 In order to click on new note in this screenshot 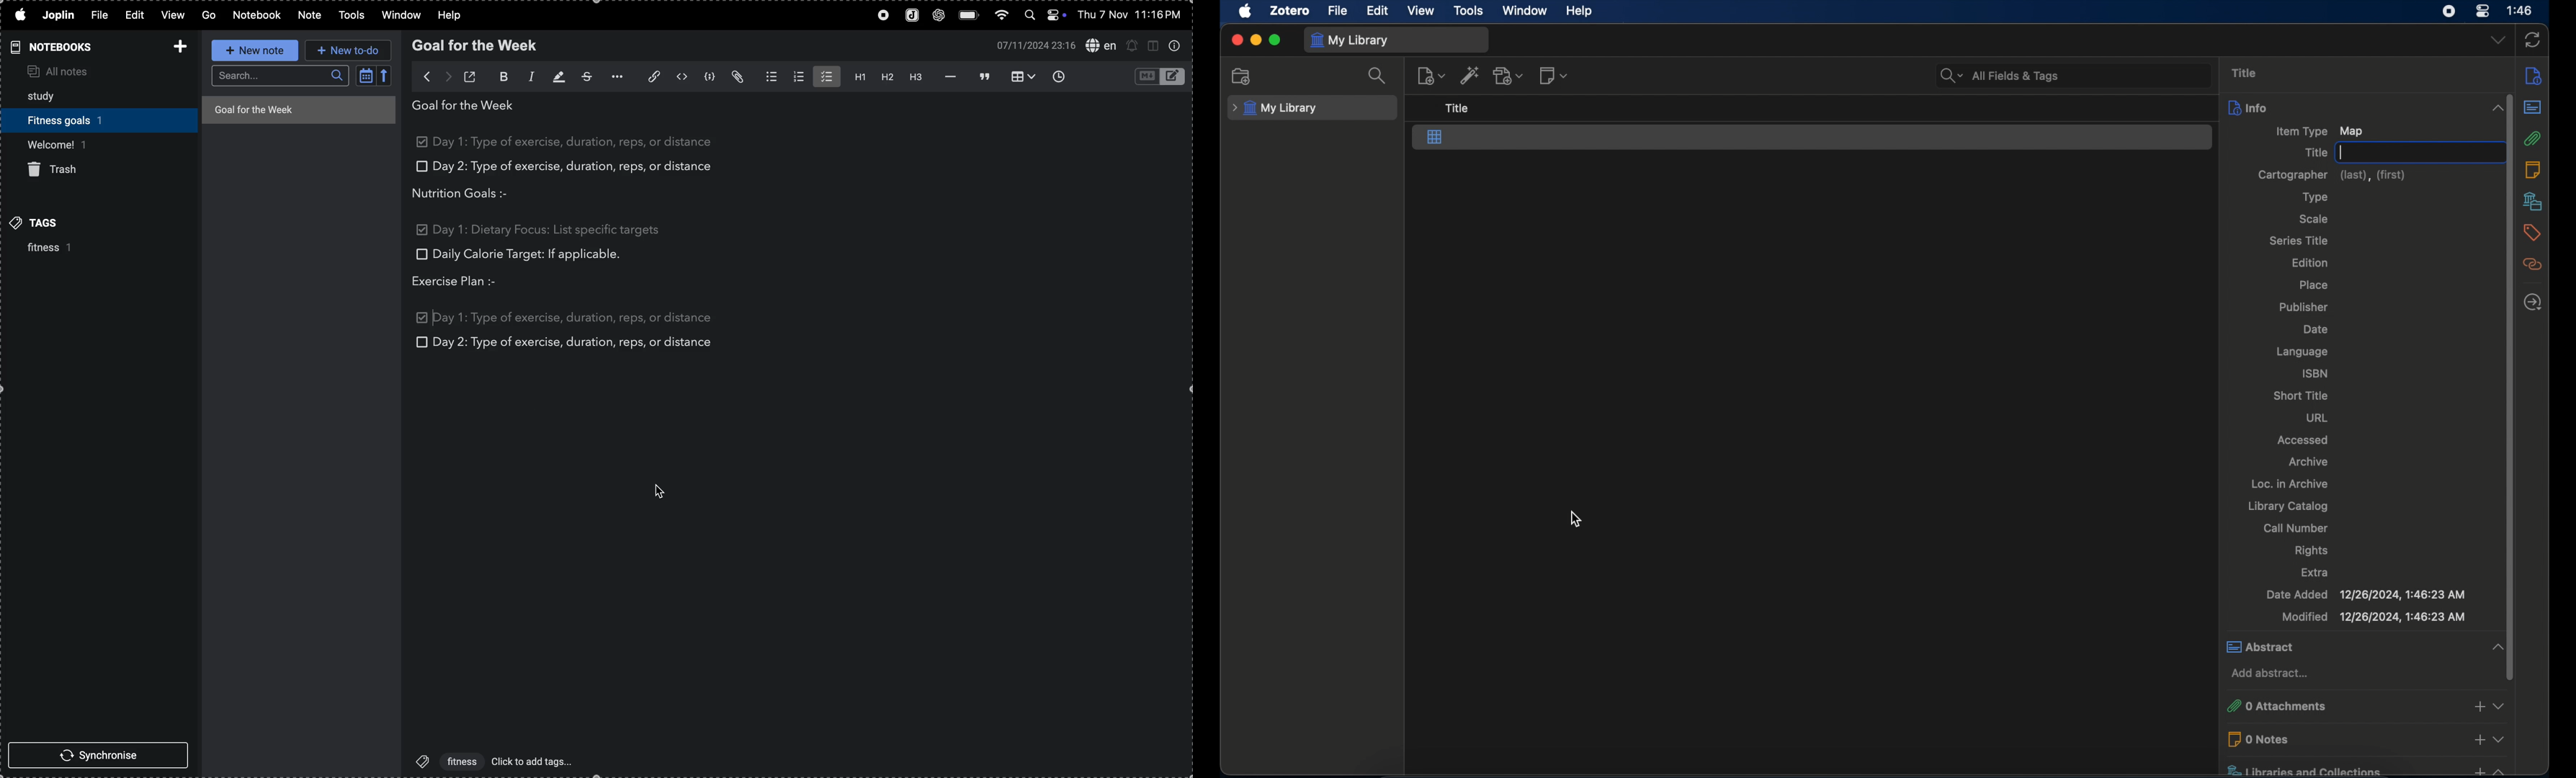, I will do `click(1553, 75)`.